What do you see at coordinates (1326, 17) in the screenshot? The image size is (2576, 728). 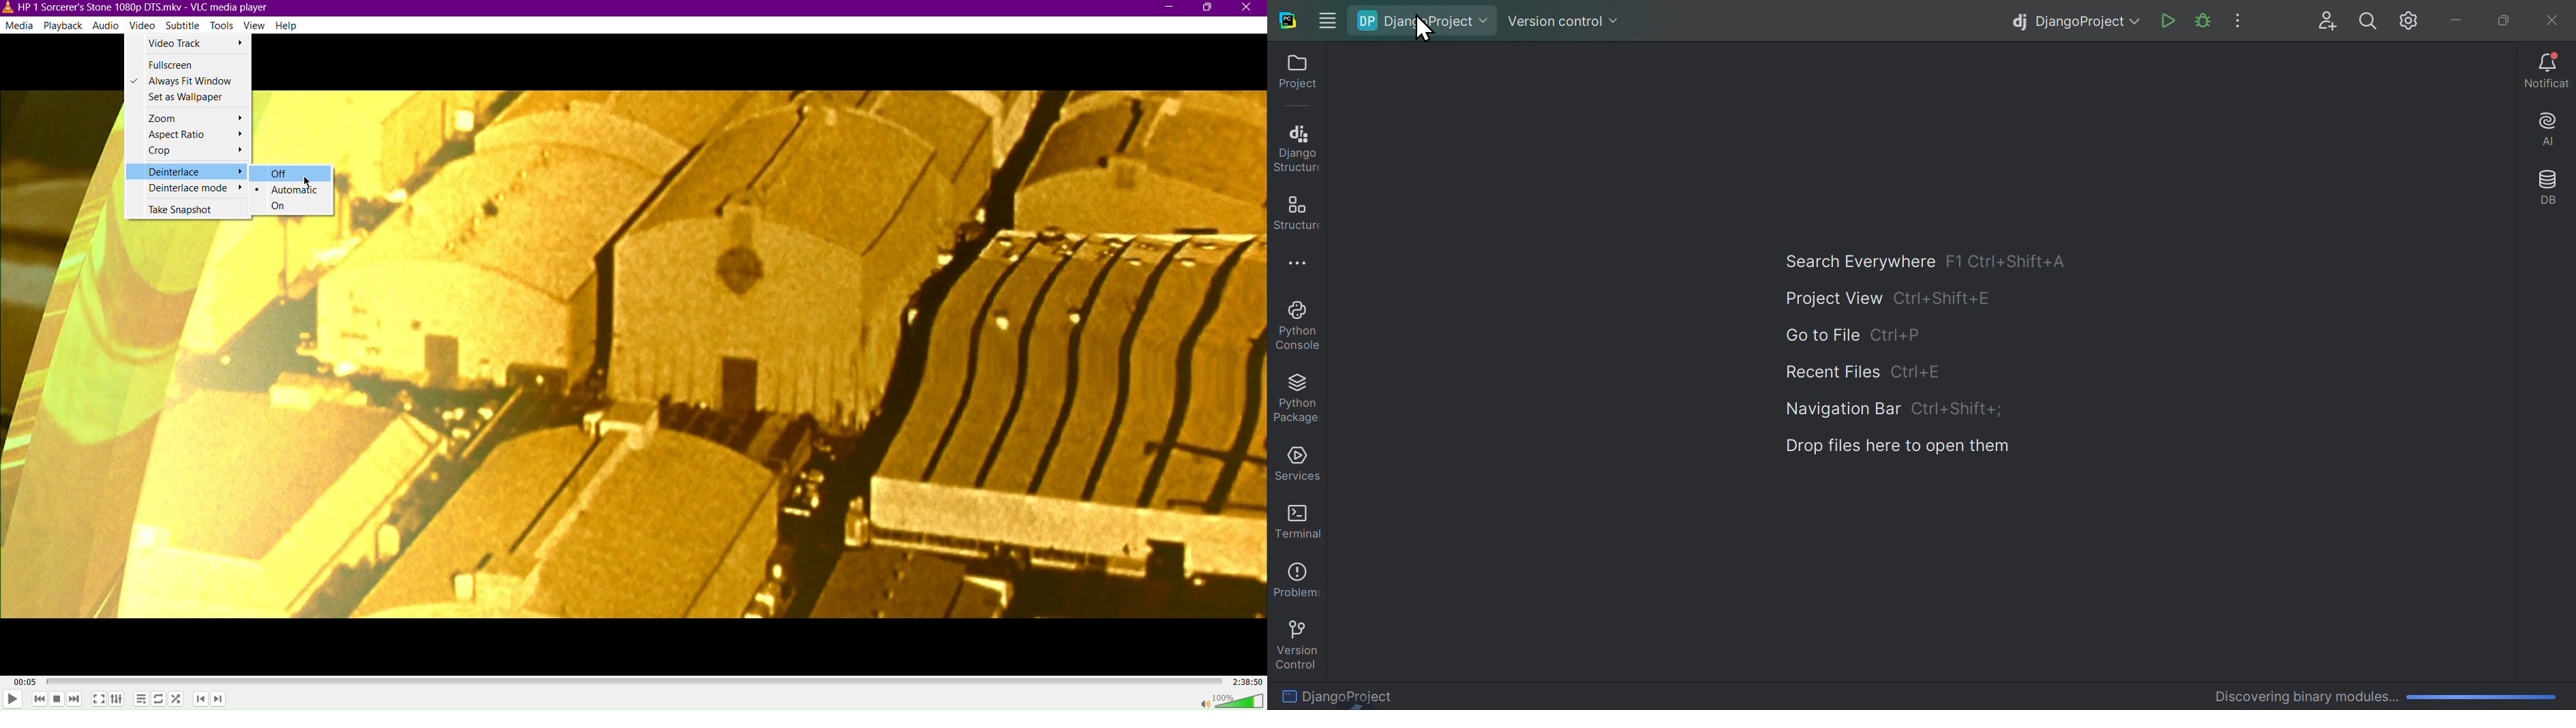 I see `Windows options` at bounding box center [1326, 17].